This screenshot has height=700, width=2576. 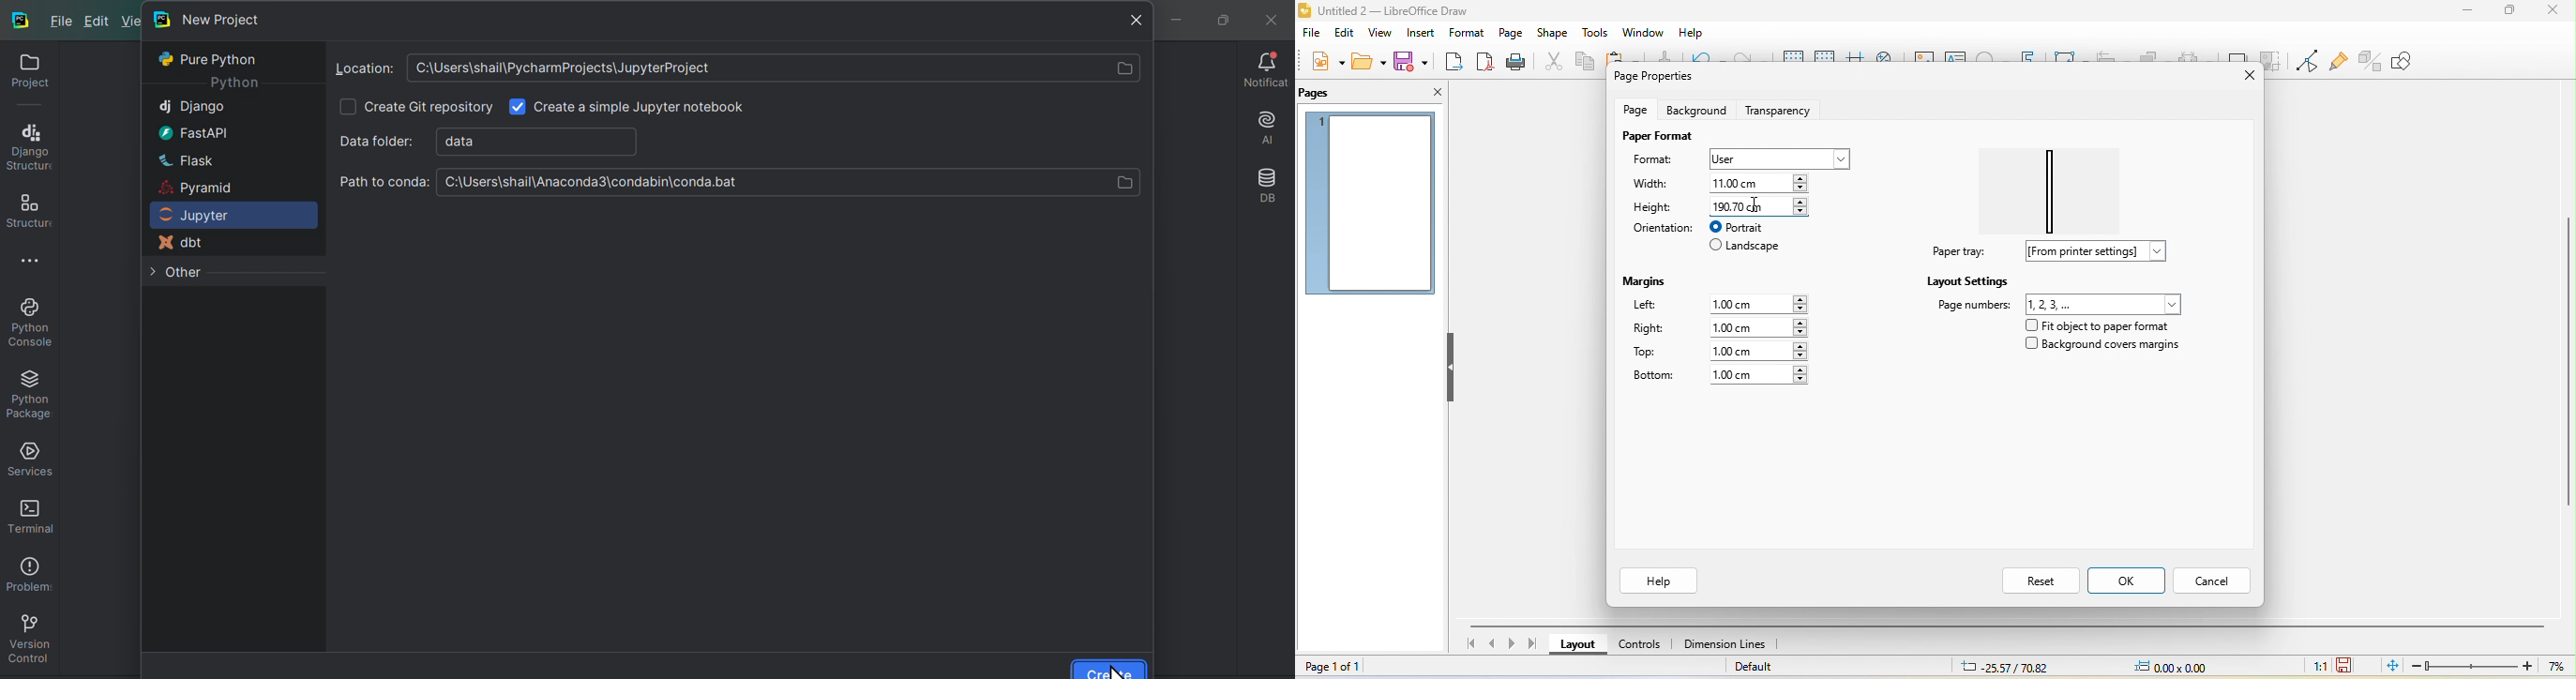 What do you see at coordinates (2056, 185) in the screenshot?
I see `paper` at bounding box center [2056, 185].